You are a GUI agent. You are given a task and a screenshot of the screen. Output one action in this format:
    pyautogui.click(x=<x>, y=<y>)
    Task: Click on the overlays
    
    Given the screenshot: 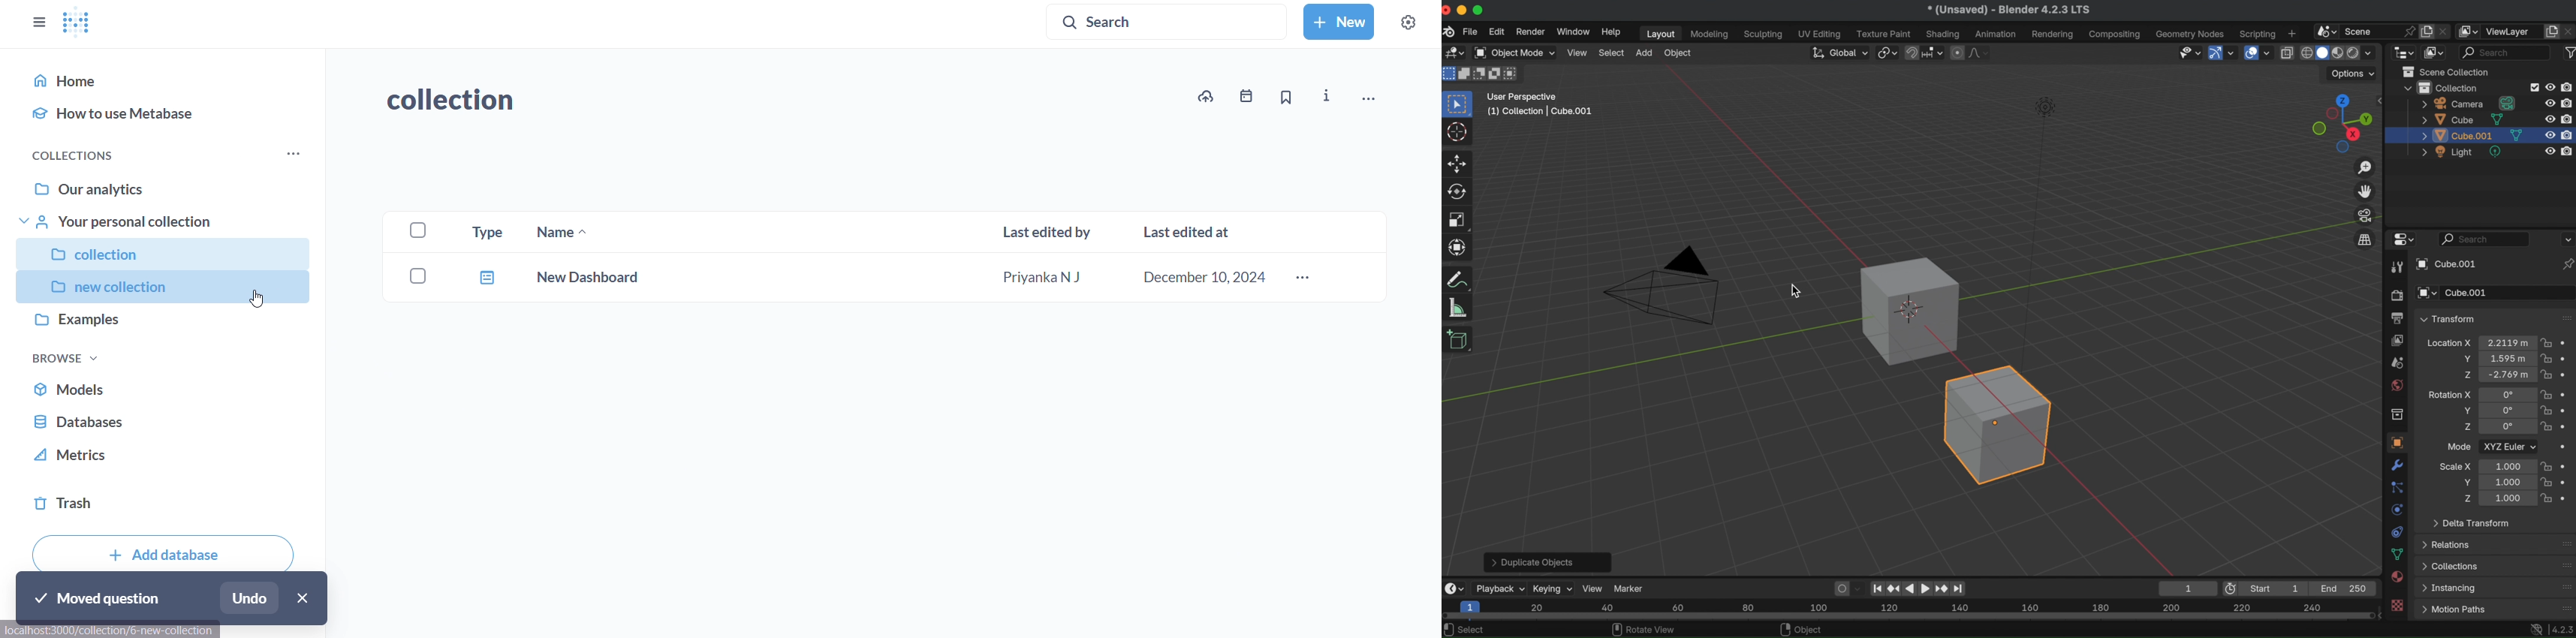 What is the action you would take?
    pyautogui.click(x=2268, y=54)
    